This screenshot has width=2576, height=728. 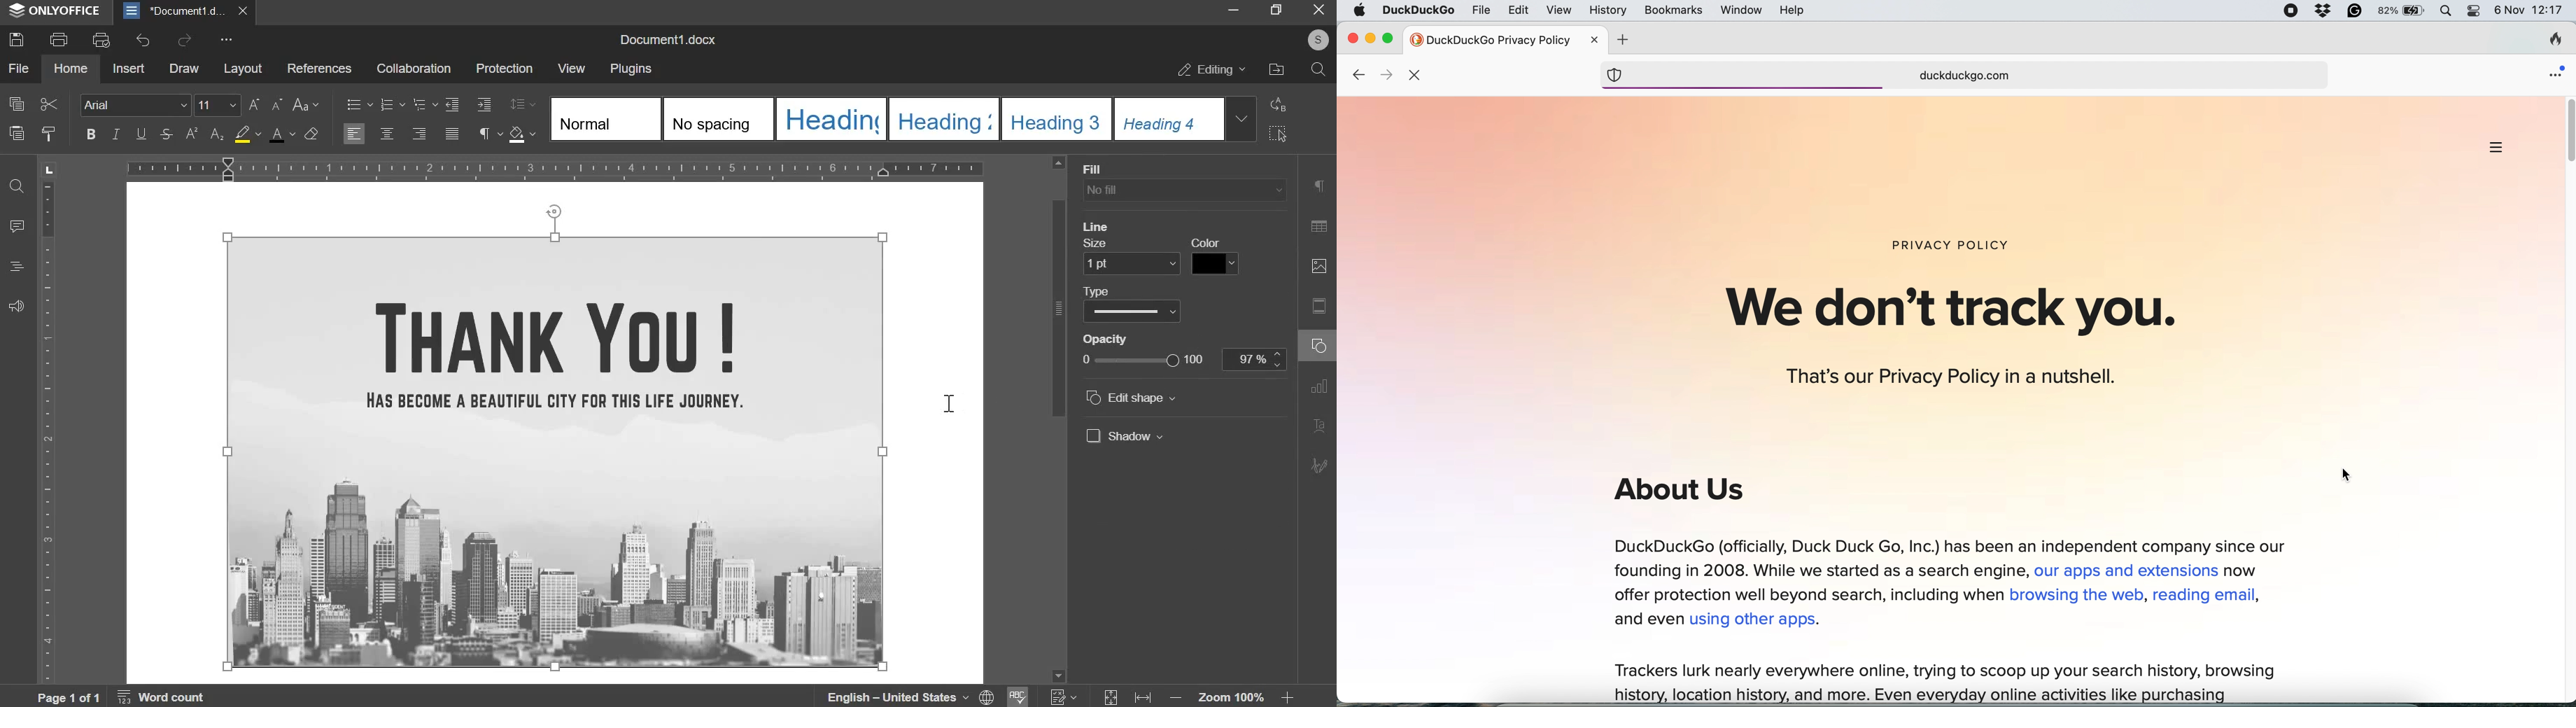 I want to click on insert, so click(x=129, y=68).